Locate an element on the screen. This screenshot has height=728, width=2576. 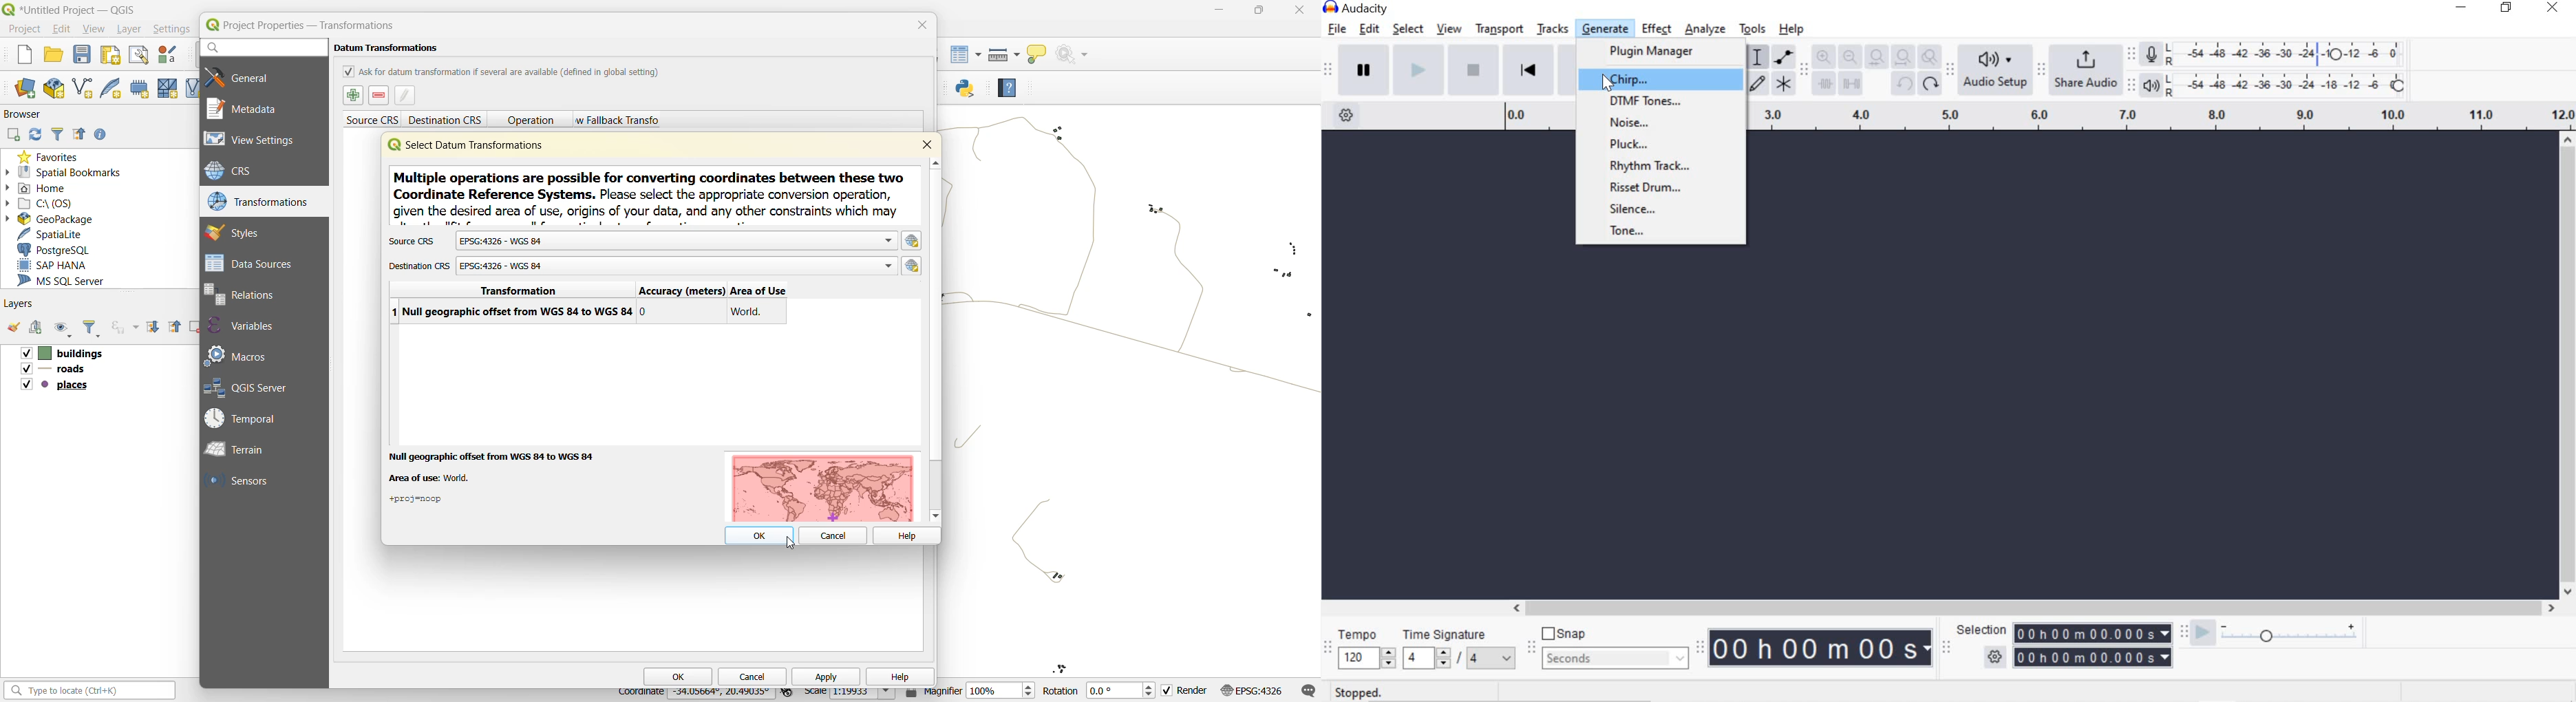
*Untitled Project — QGIS is located at coordinates (82, 10).